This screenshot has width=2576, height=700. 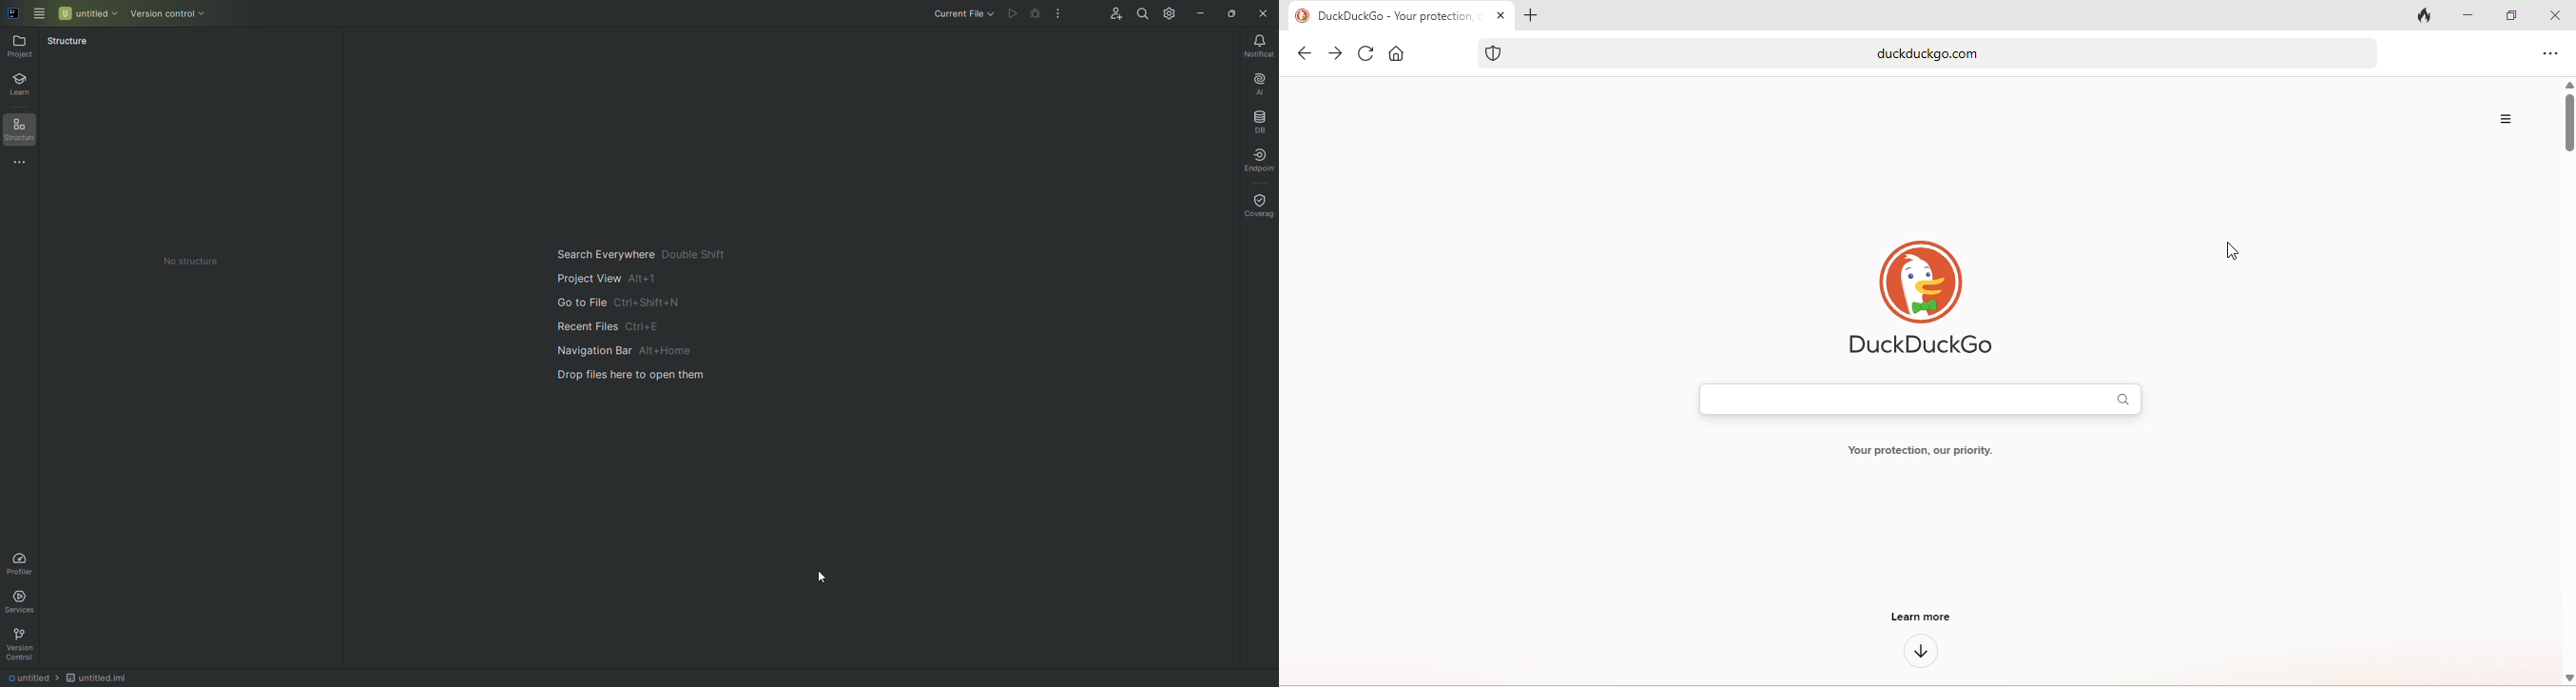 What do you see at coordinates (1926, 448) in the screenshot?
I see `Your protection, our priority` at bounding box center [1926, 448].